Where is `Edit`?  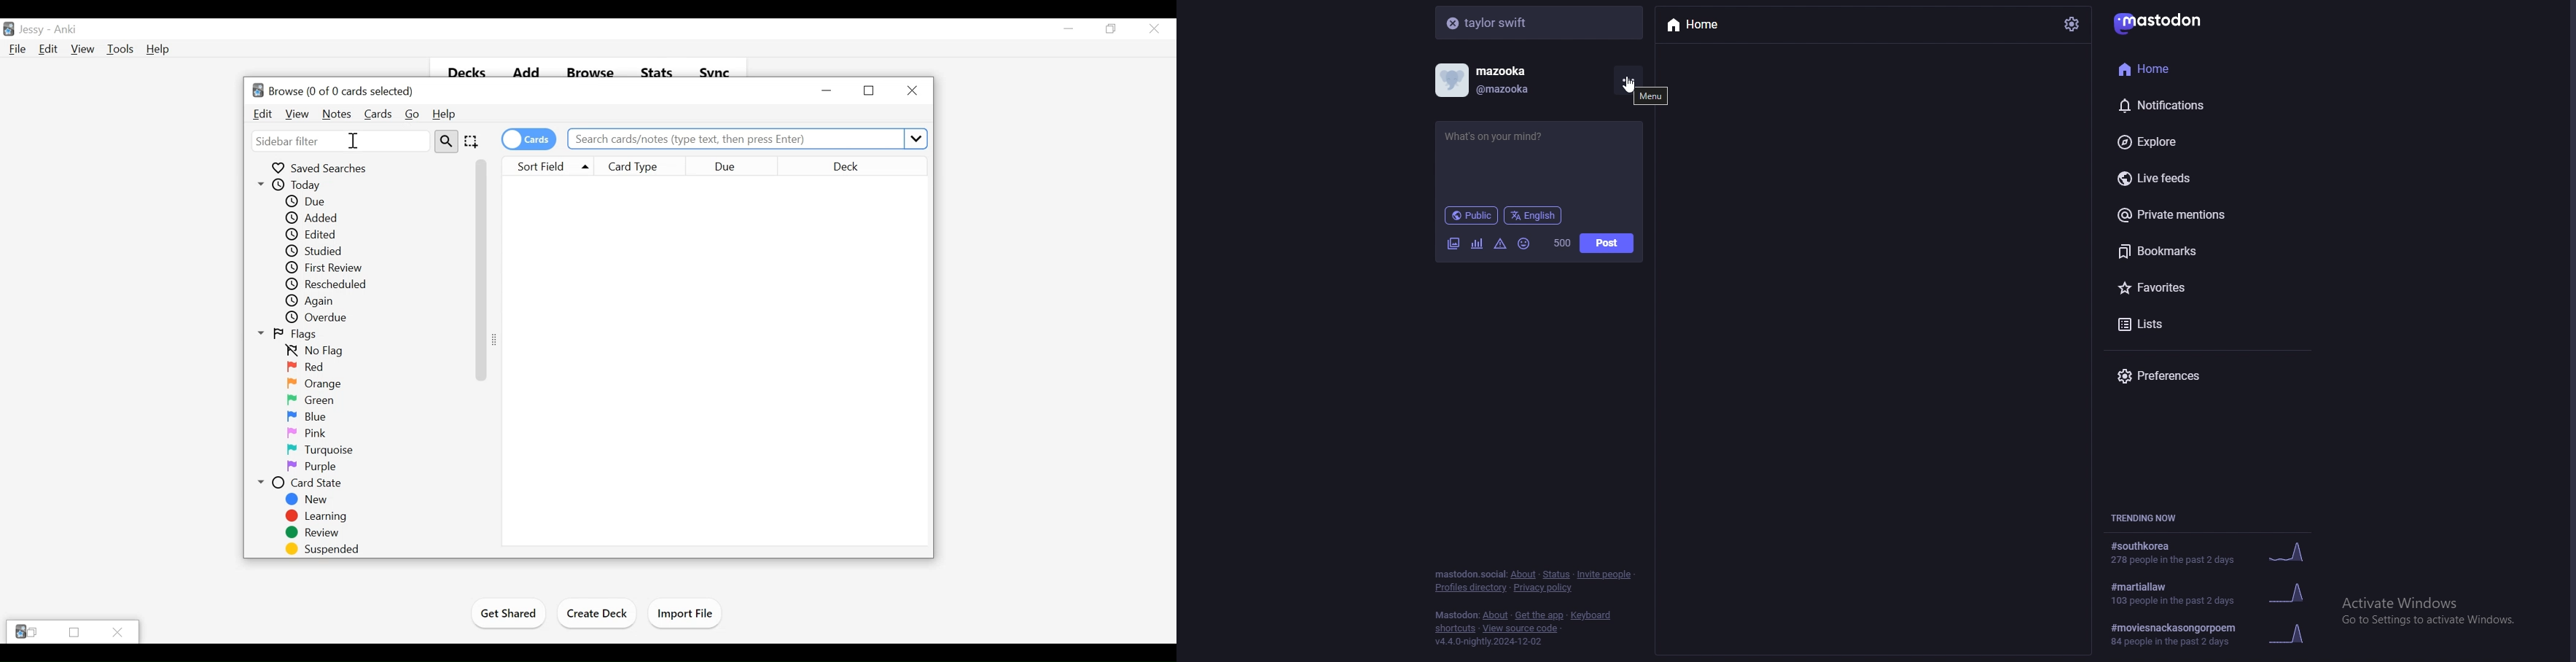 Edit is located at coordinates (264, 115).